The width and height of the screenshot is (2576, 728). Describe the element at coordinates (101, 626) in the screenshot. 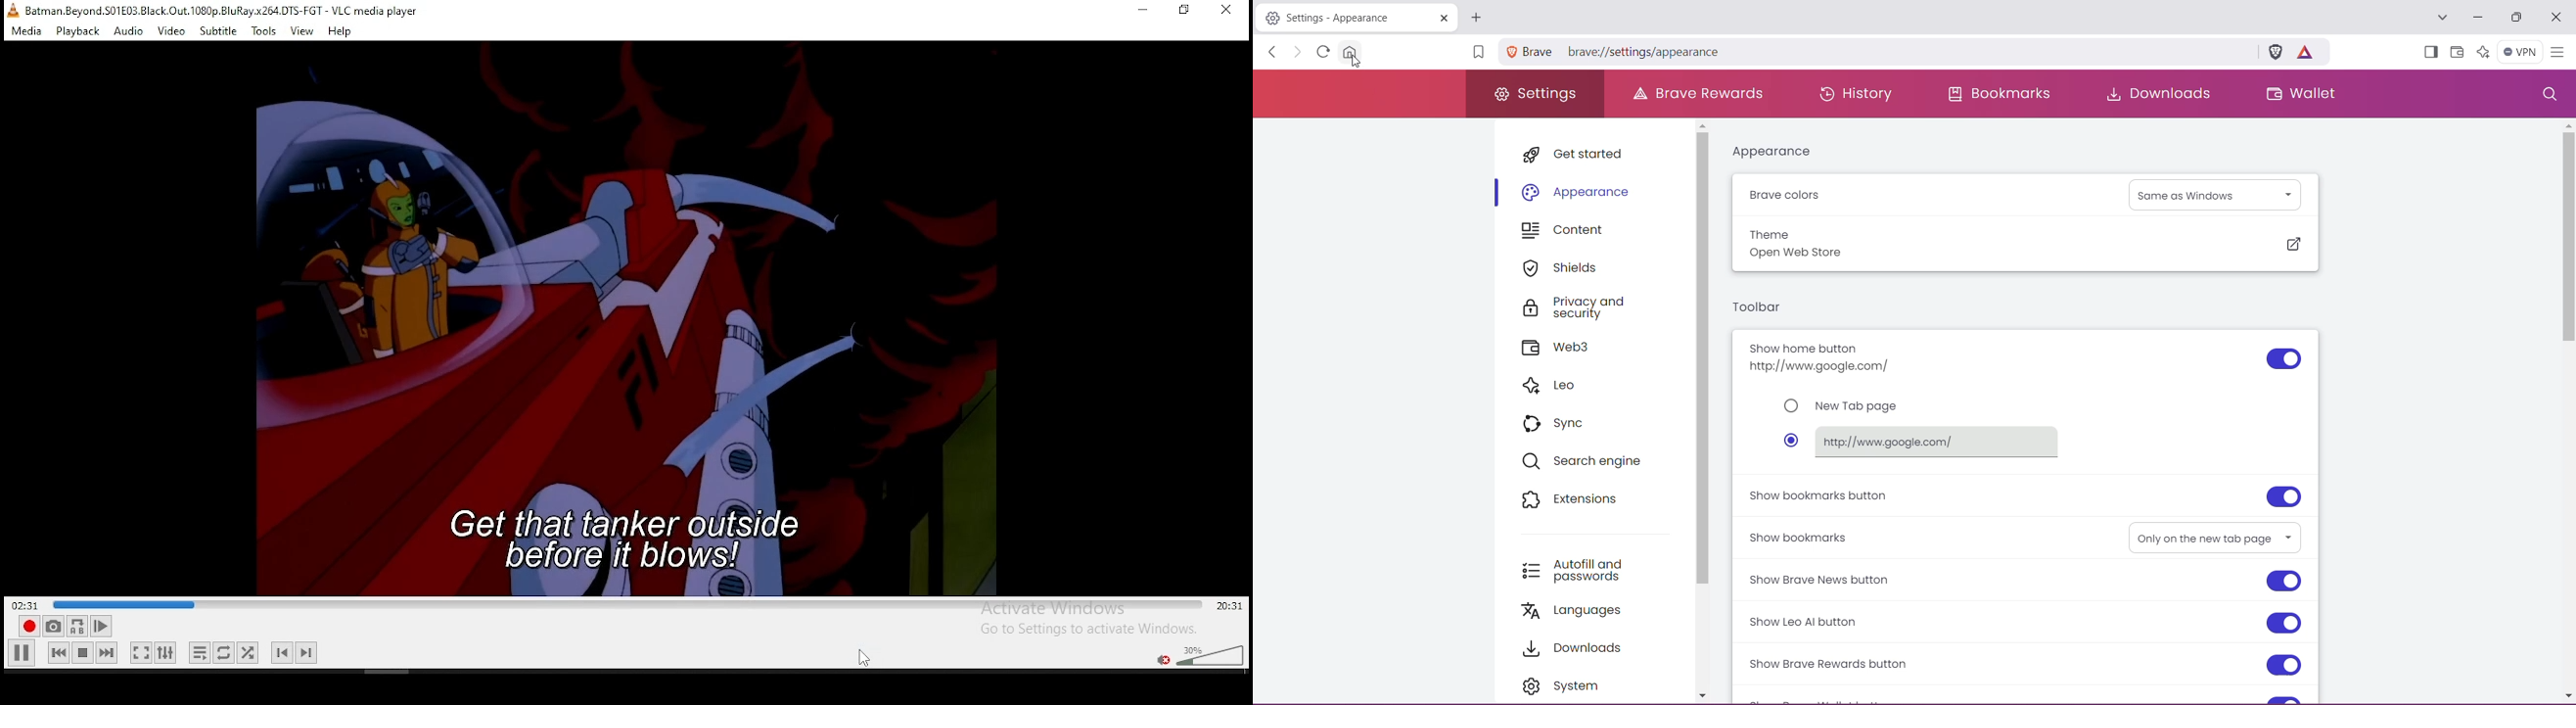

I see `frame by frame` at that location.